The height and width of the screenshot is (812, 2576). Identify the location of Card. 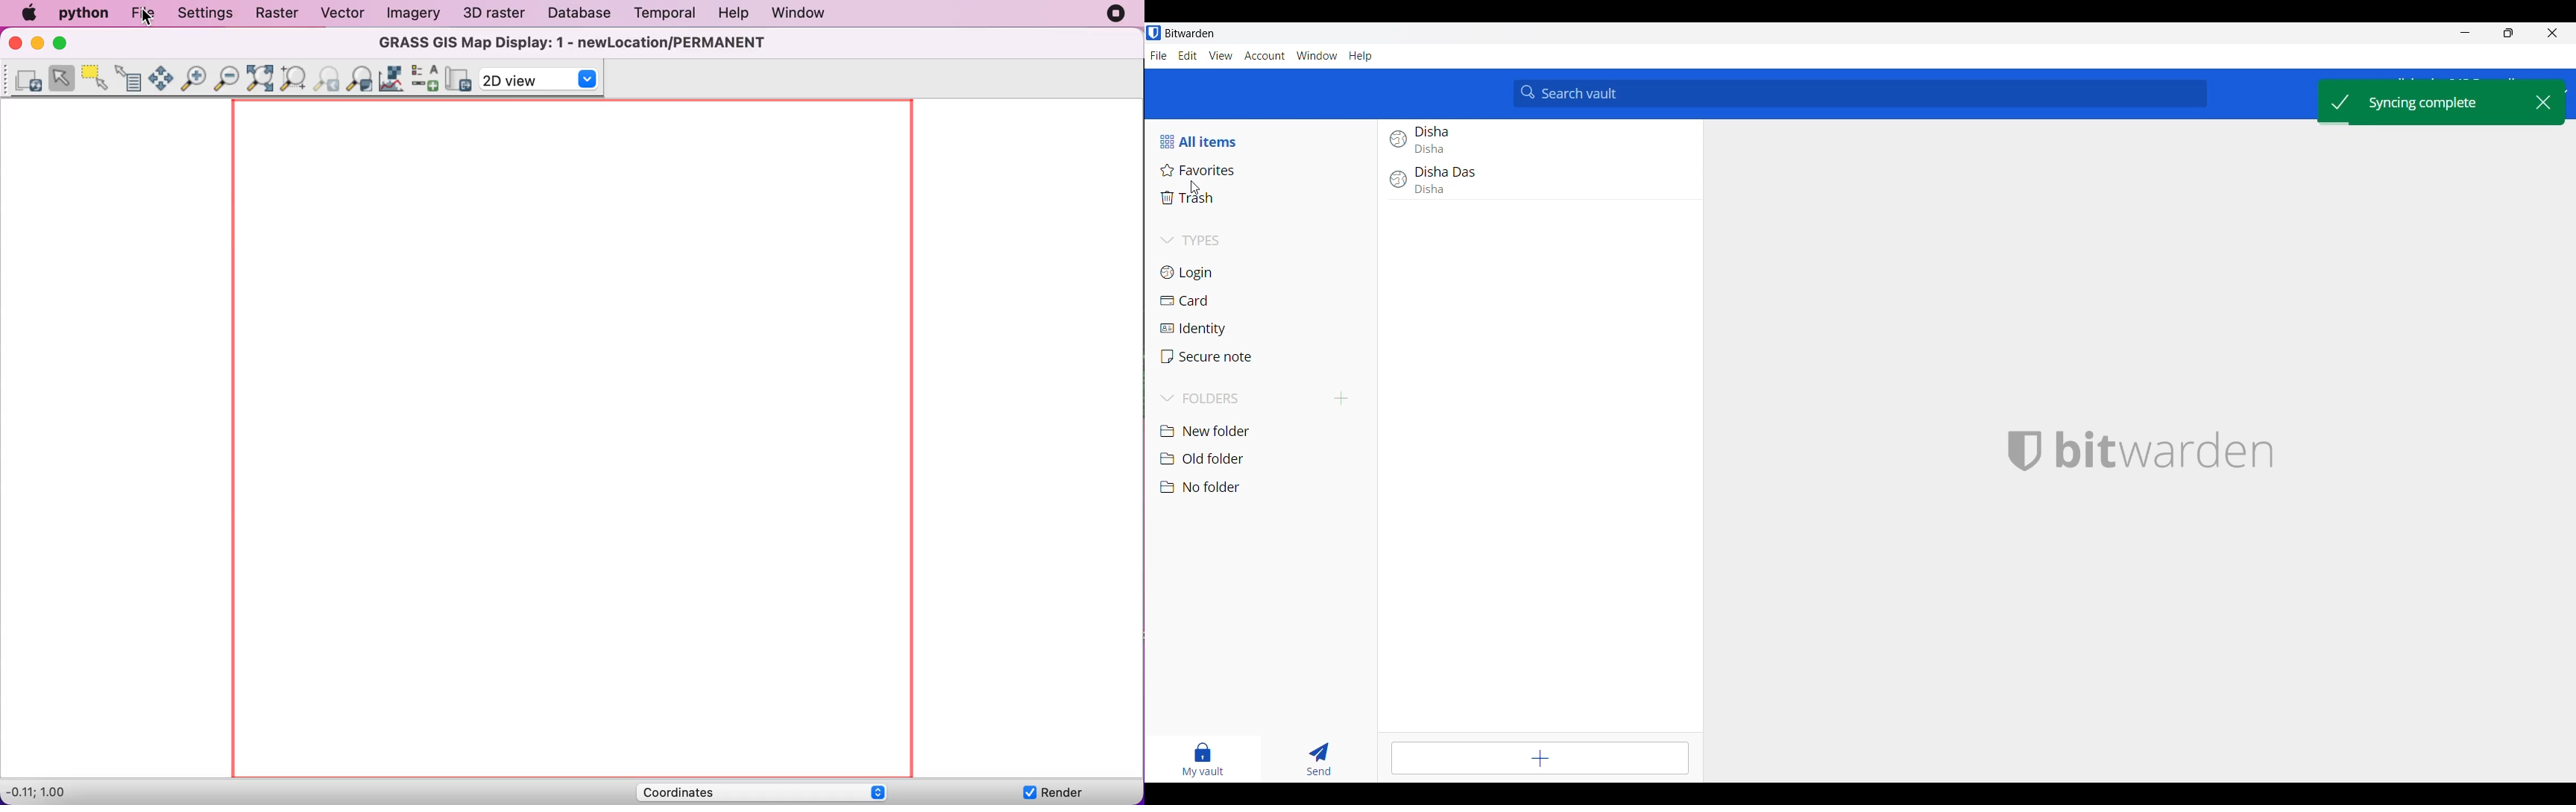
(1264, 302).